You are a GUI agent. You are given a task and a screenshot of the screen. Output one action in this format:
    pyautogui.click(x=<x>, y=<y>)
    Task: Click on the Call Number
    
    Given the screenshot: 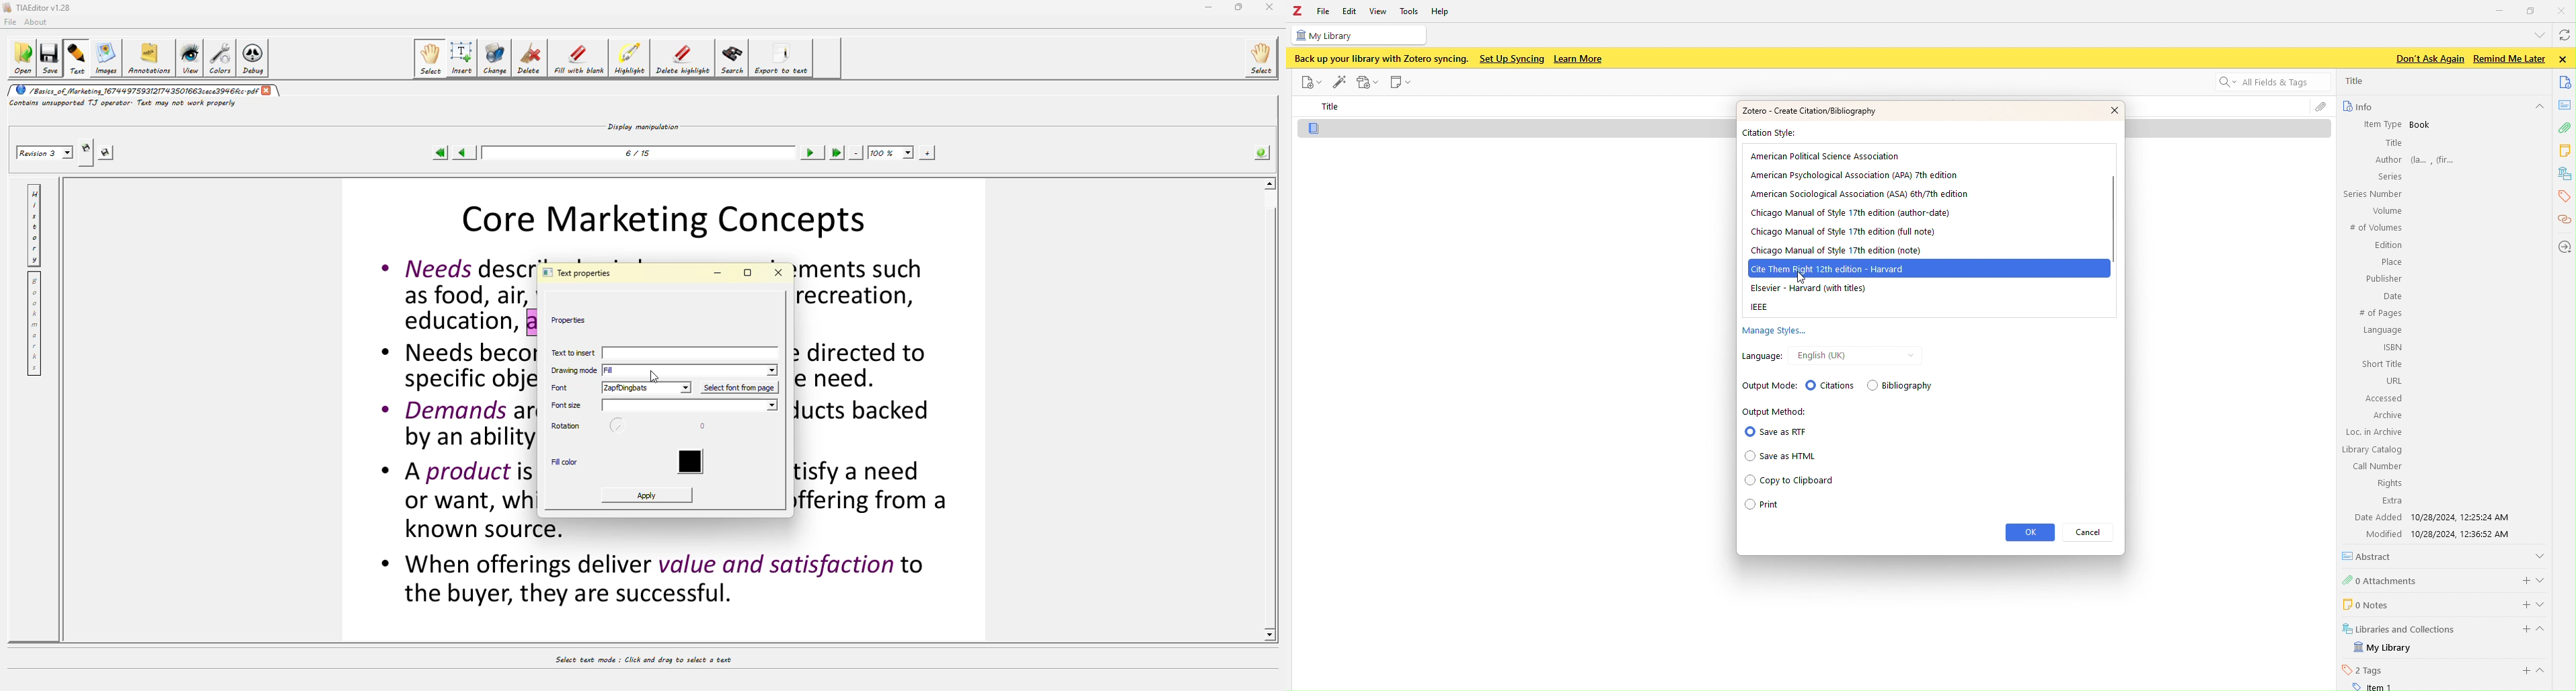 What is the action you would take?
    pyautogui.click(x=2376, y=466)
    